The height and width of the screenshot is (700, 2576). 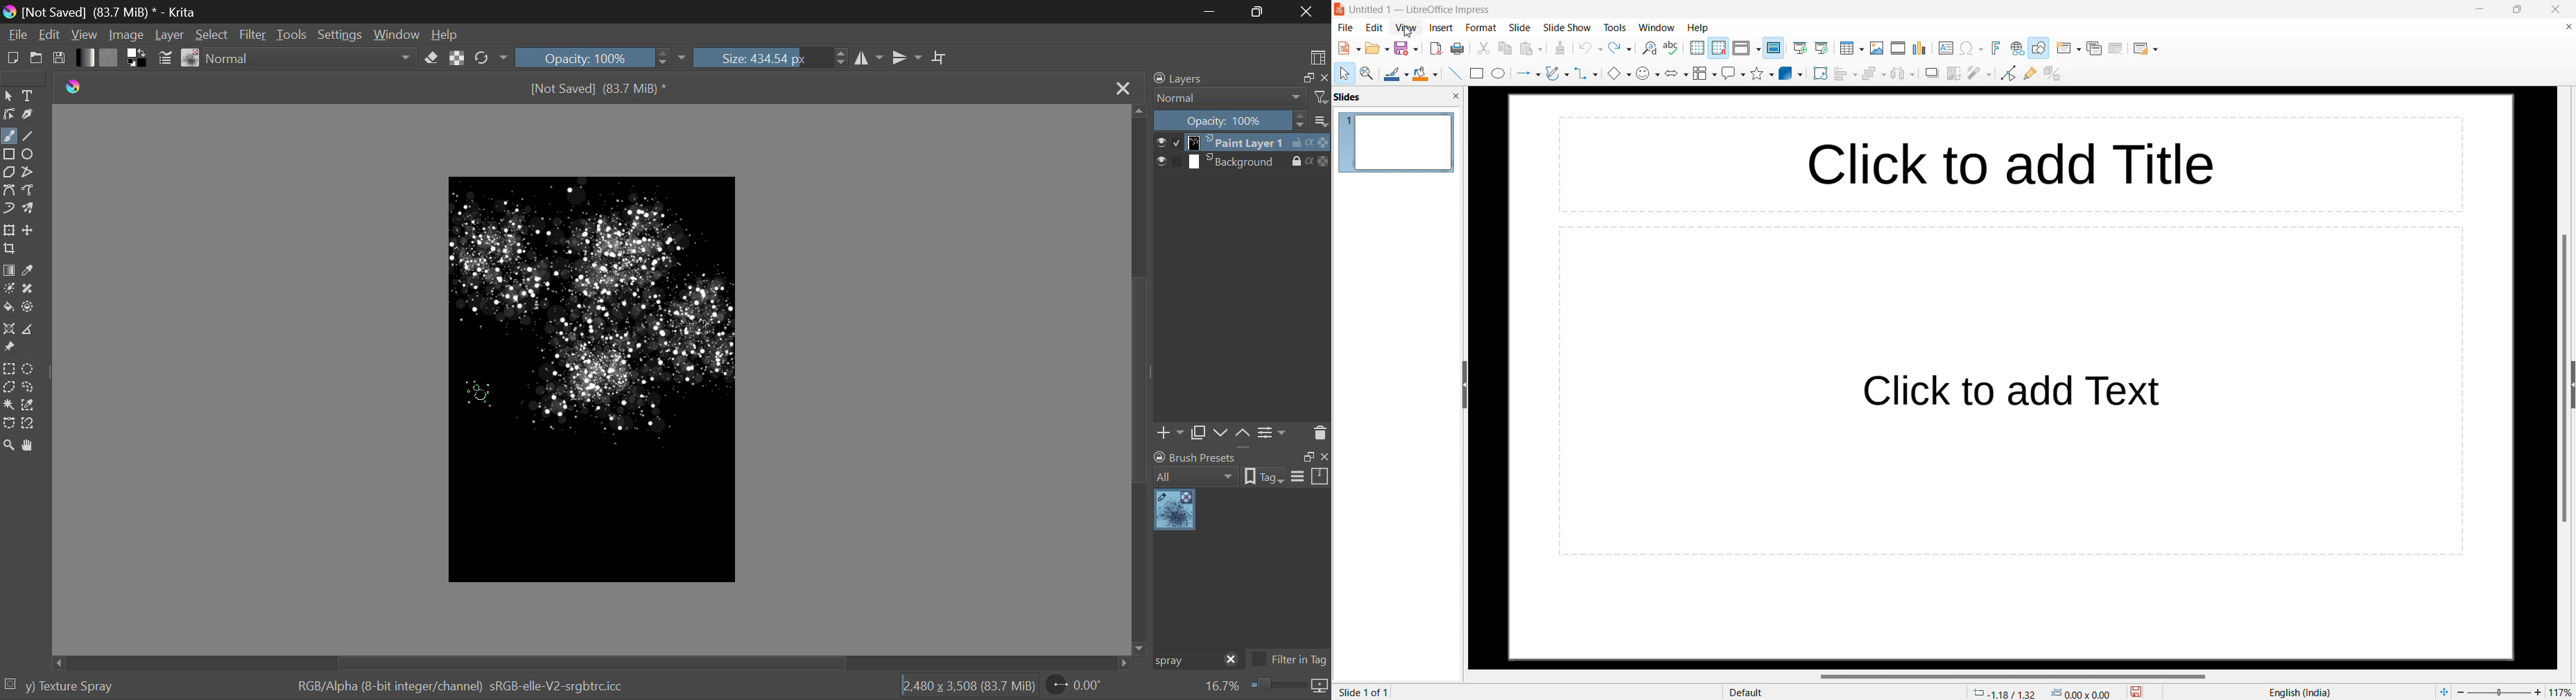 I want to click on Circular Selection, so click(x=28, y=369).